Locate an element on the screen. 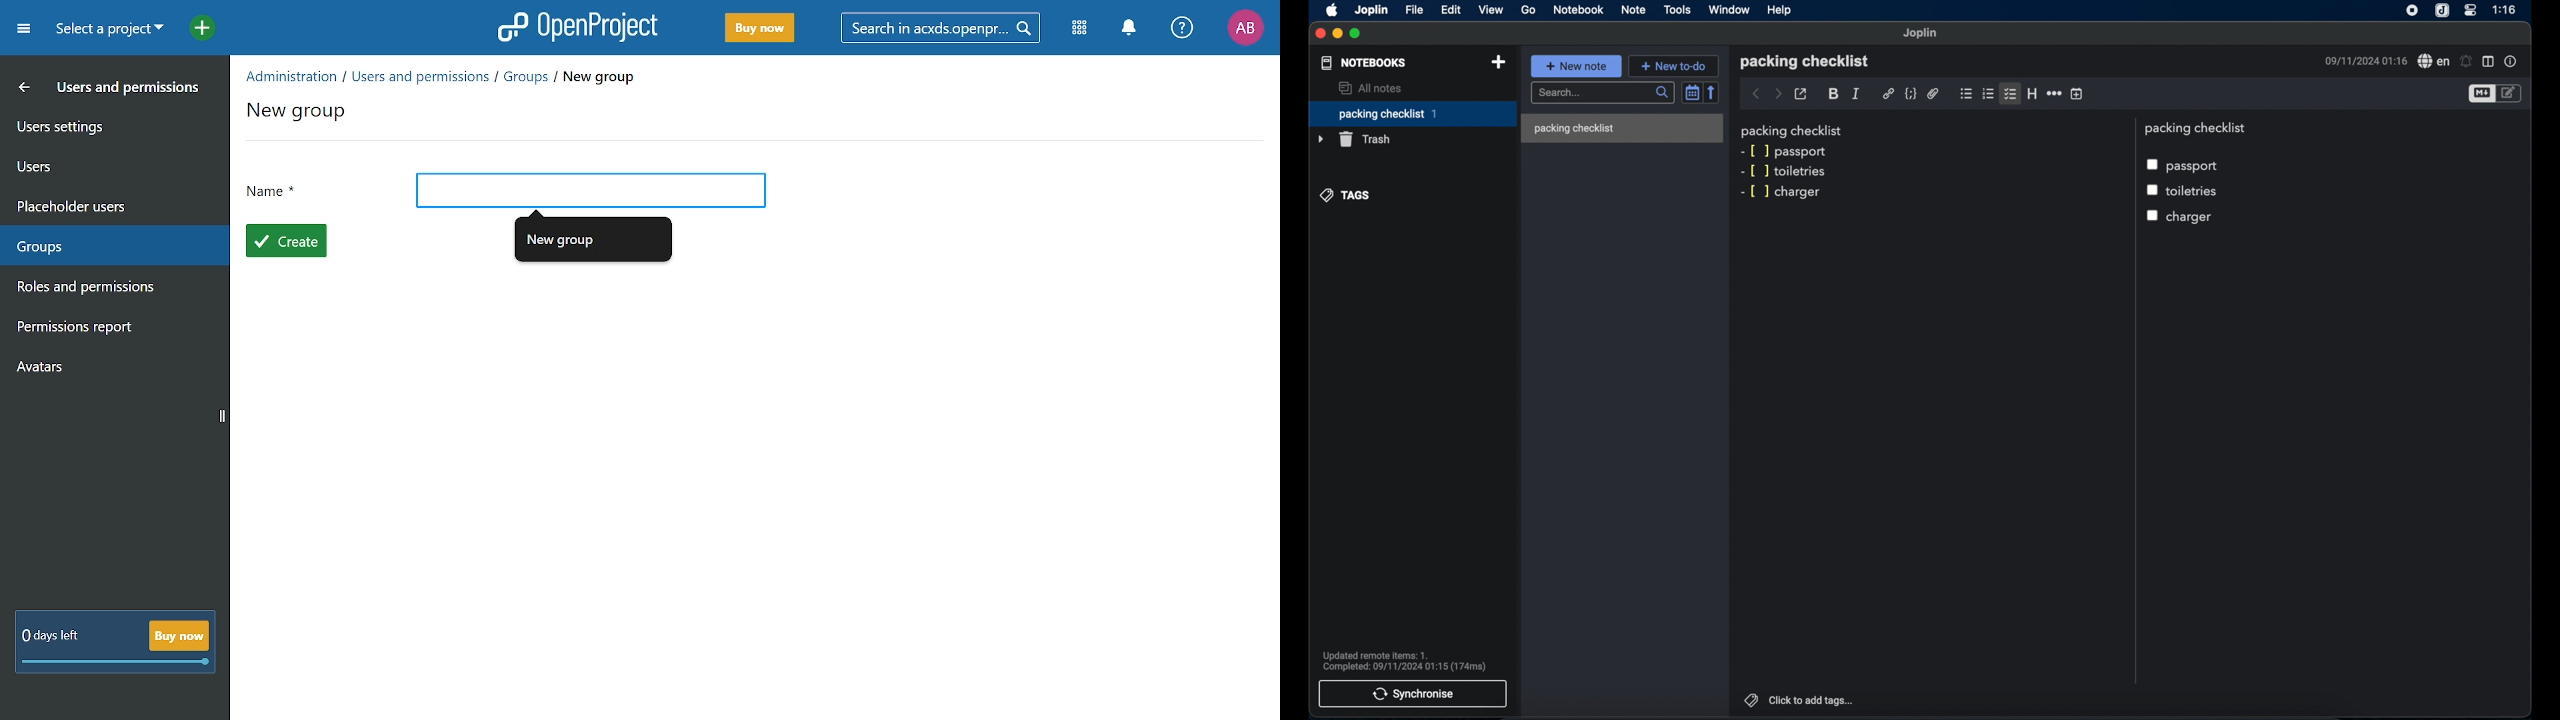  horizontal rule is located at coordinates (2053, 94).